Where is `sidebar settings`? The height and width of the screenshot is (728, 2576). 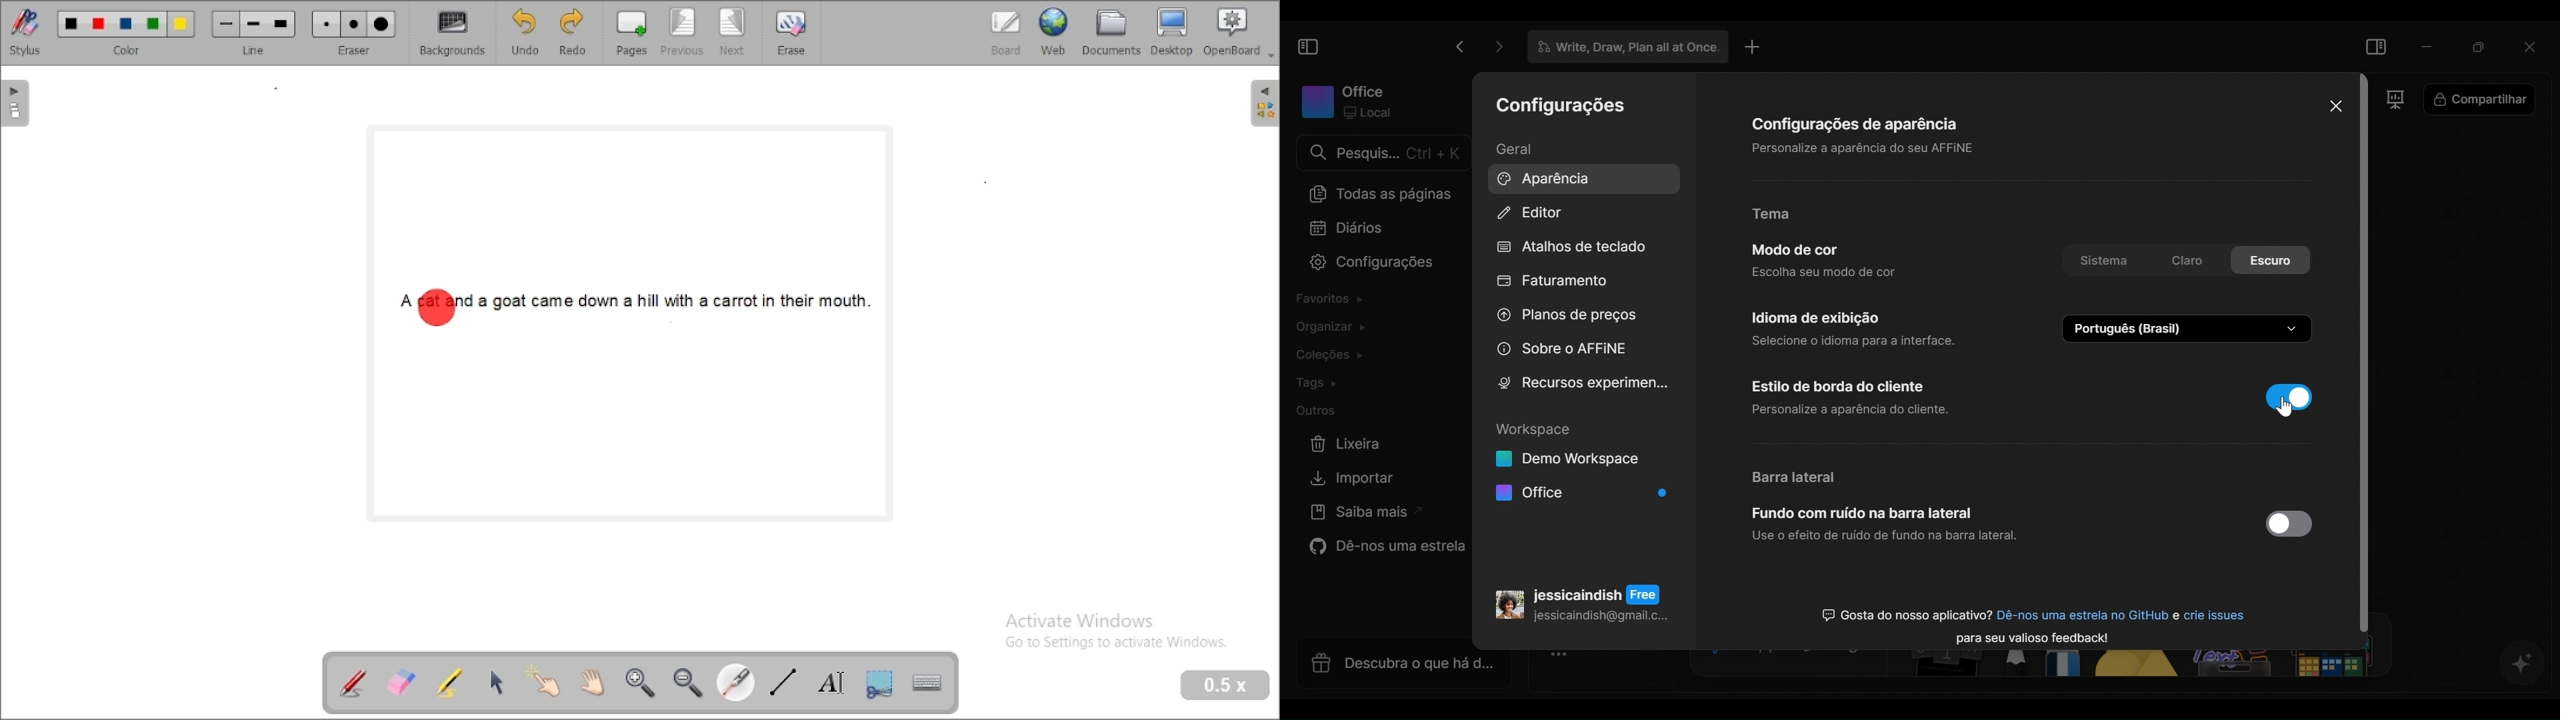
sidebar settings is located at coordinates (1263, 104).